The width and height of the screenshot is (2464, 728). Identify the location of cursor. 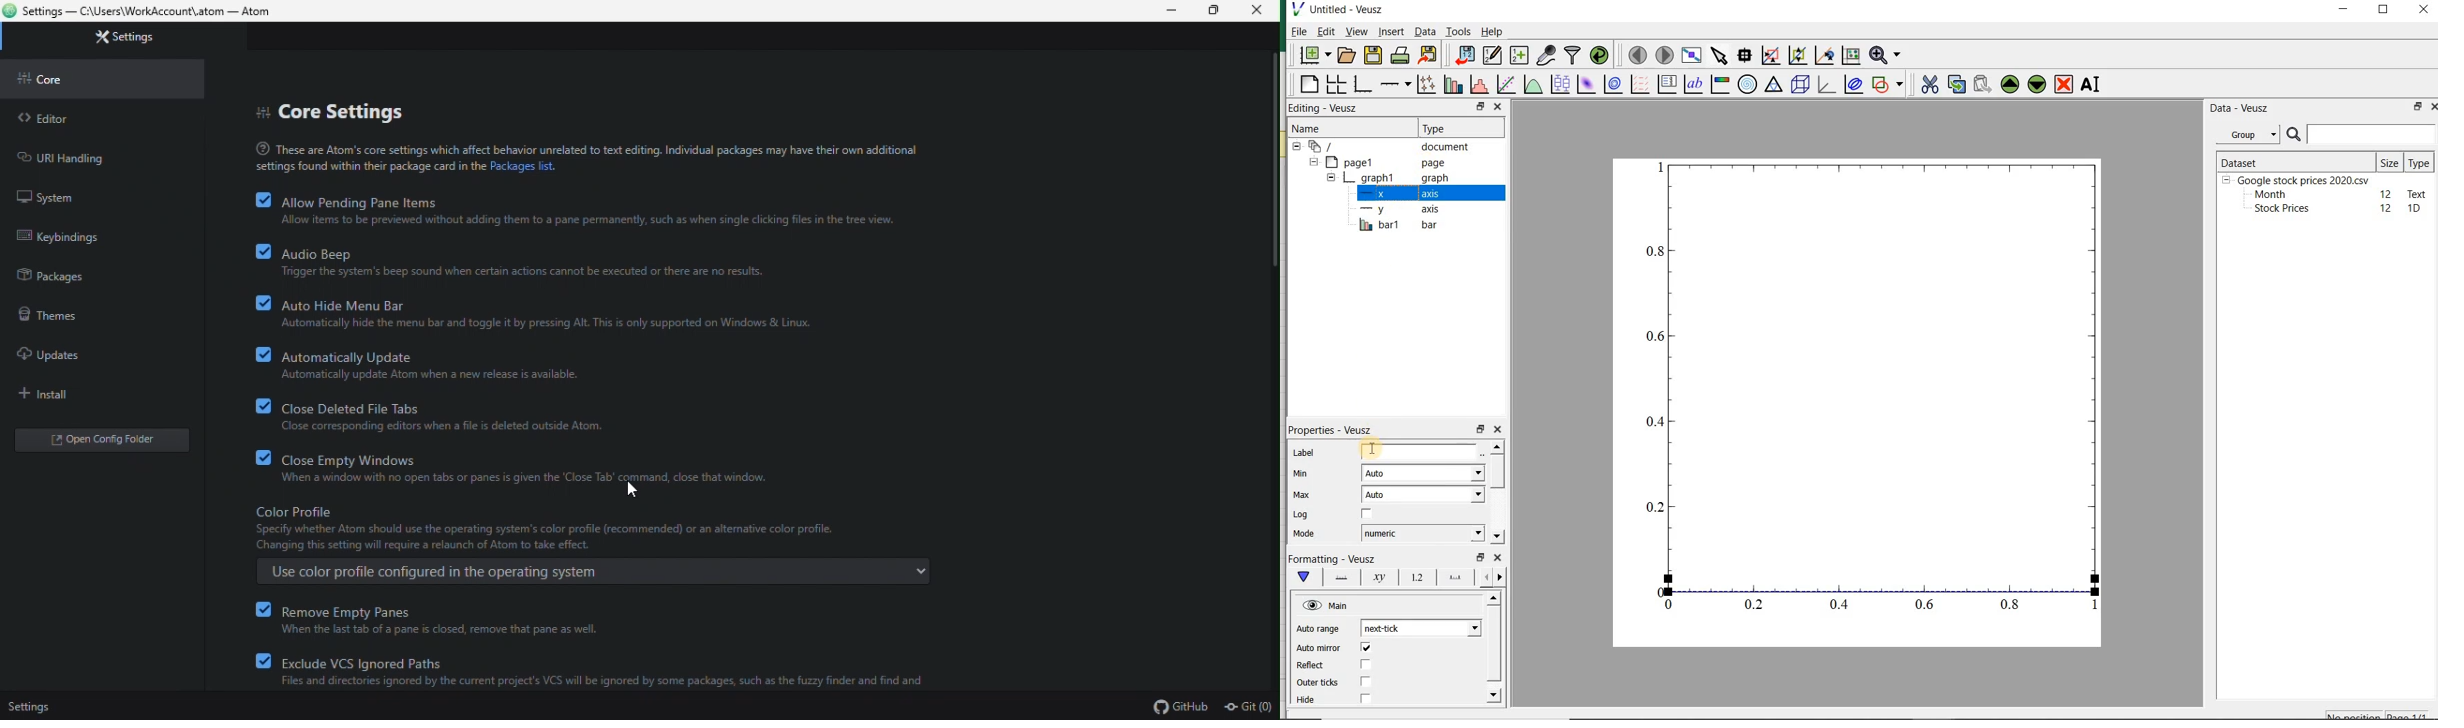
(1371, 450).